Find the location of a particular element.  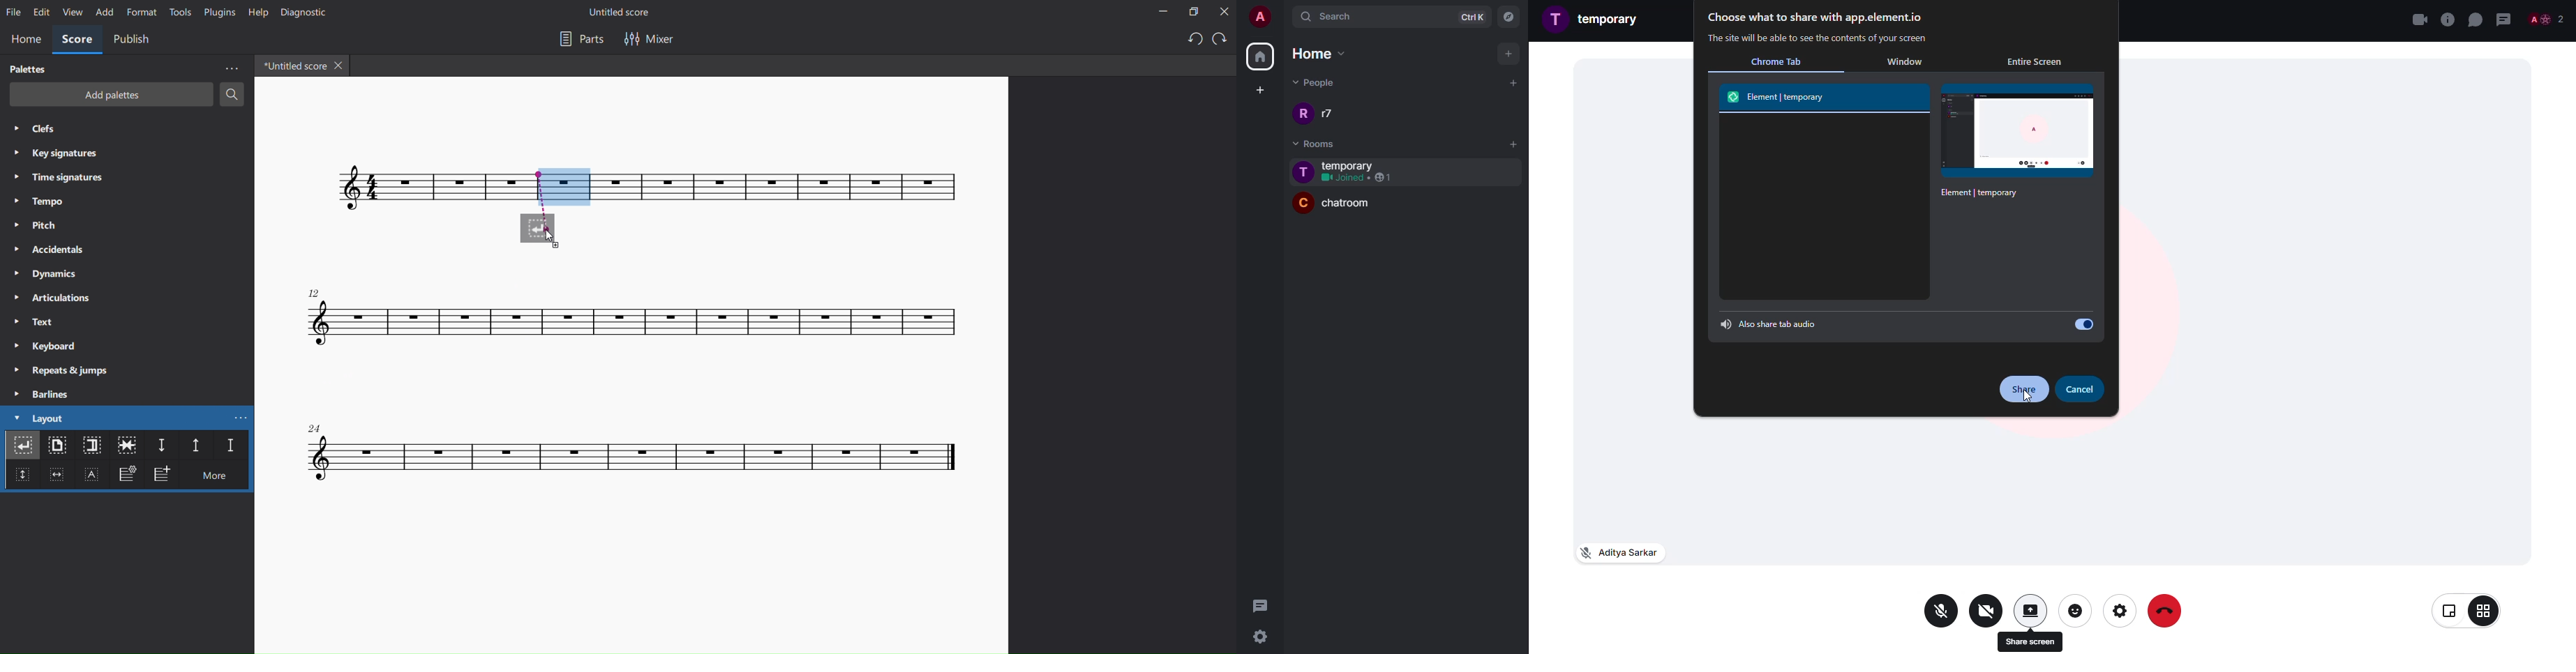

profile is located at coordinates (1301, 203).